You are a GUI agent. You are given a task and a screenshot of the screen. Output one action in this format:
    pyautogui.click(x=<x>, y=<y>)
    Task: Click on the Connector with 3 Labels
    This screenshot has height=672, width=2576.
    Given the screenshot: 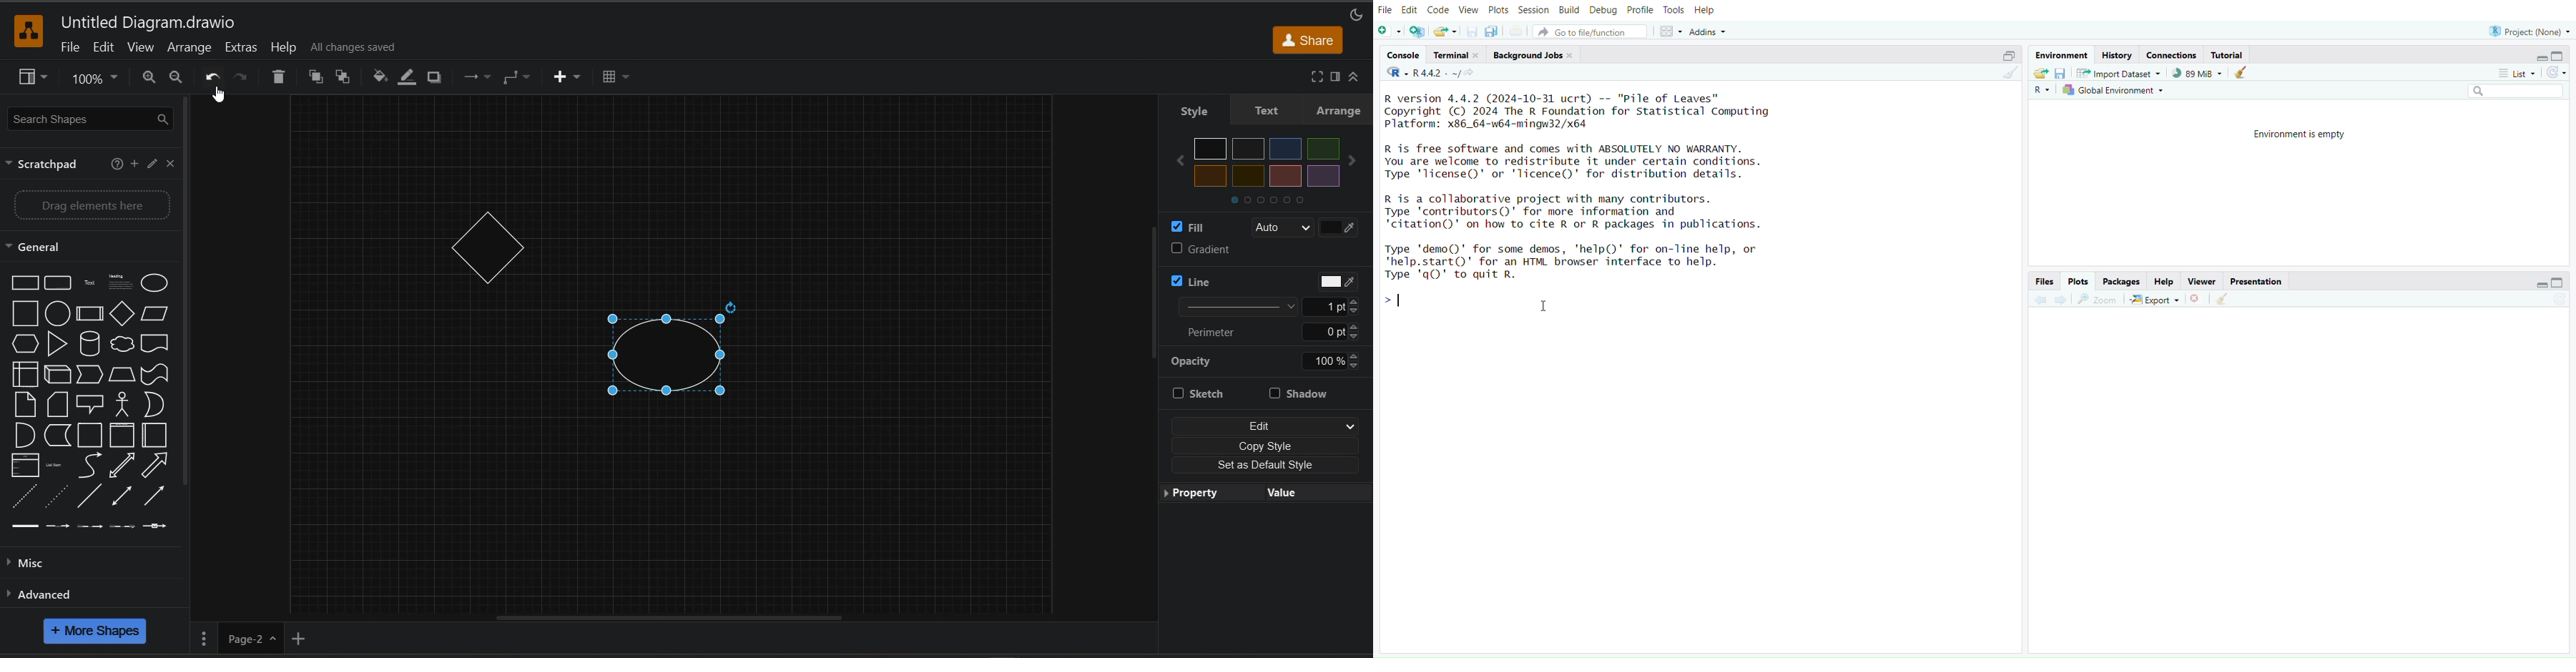 What is the action you would take?
    pyautogui.click(x=122, y=526)
    